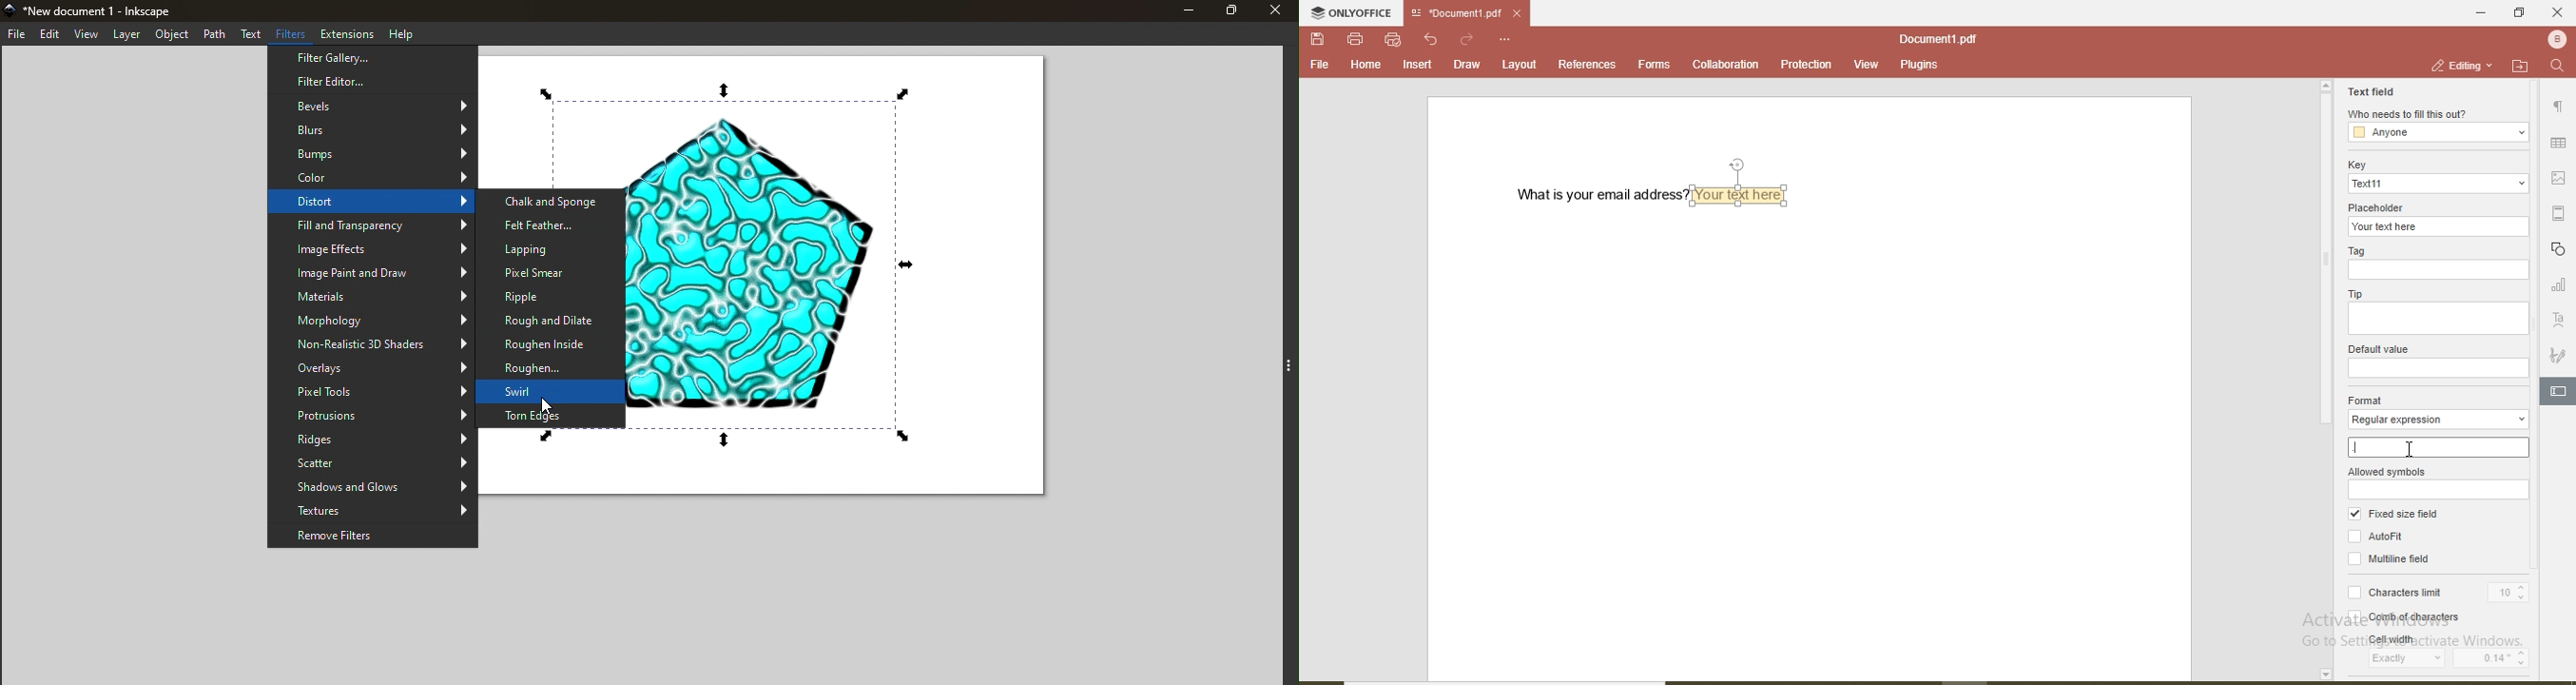 This screenshot has width=2576, height=700. What do you see at coordinates (372, 440) in the screenshot?
I see `Ridges` at bounding box center [372, 440].